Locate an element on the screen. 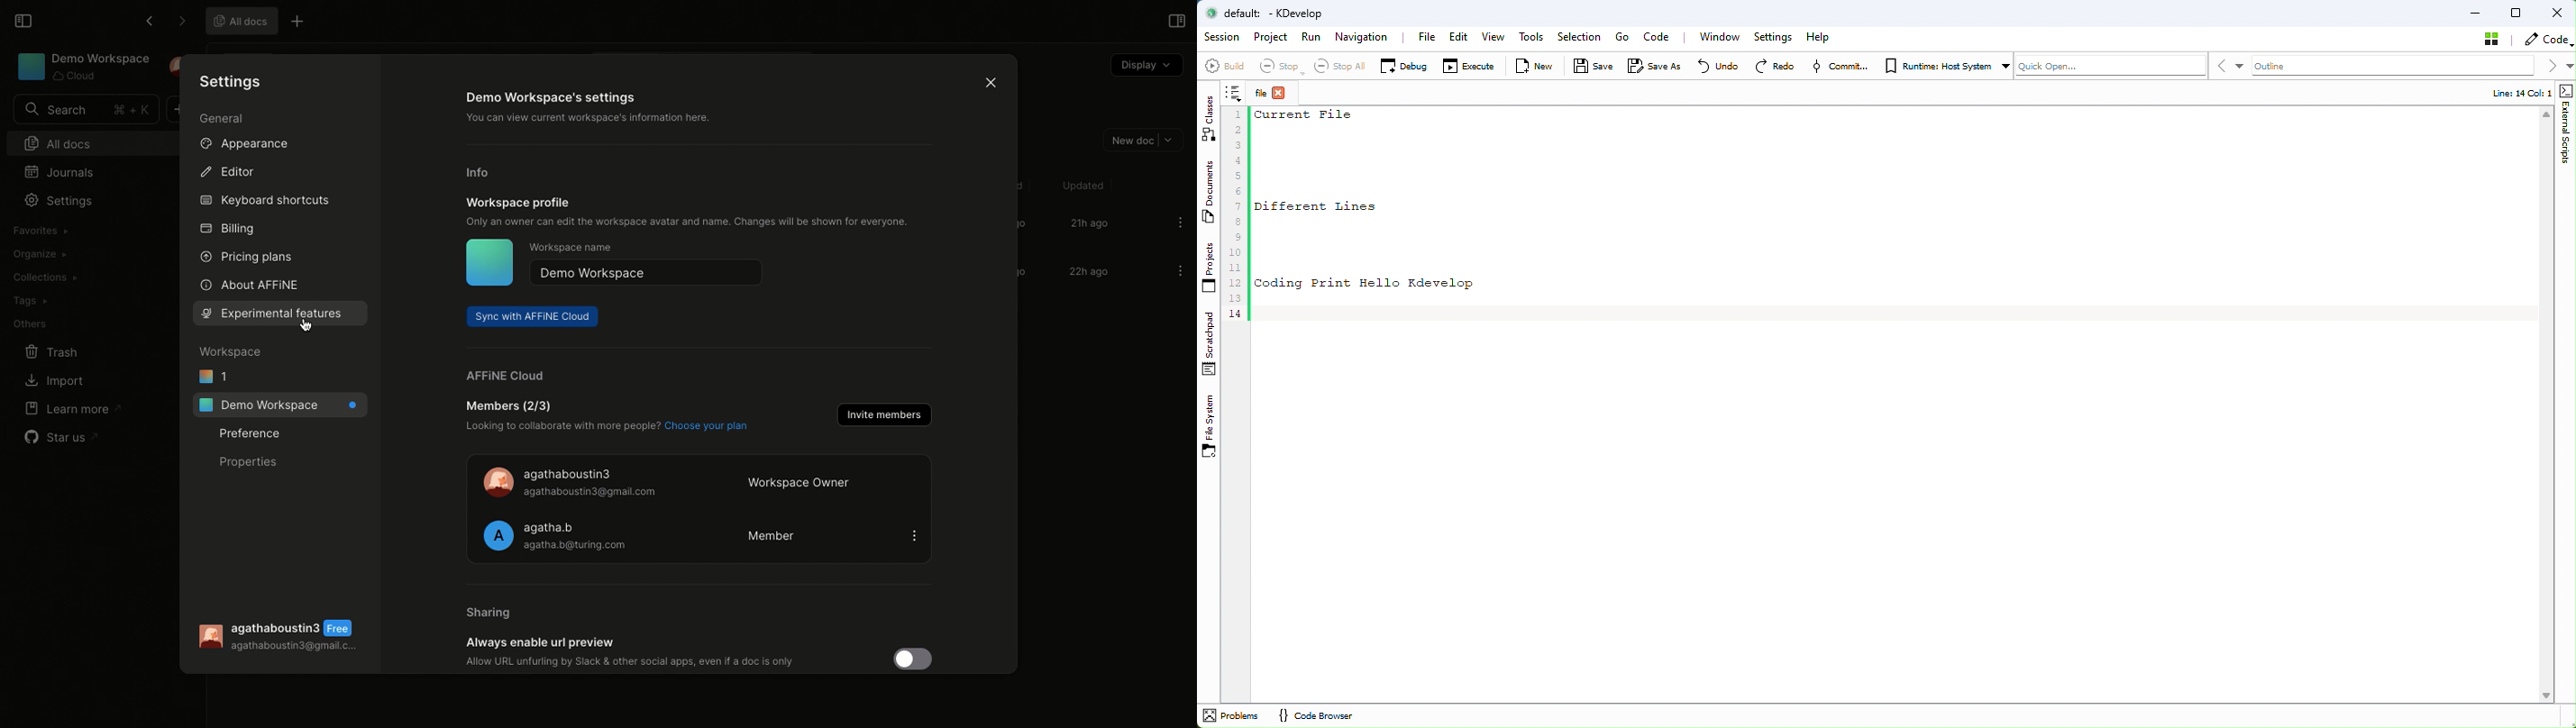 The height and width of the screenshot is (728, 2576). Code is located at coordinates (1662, 36).